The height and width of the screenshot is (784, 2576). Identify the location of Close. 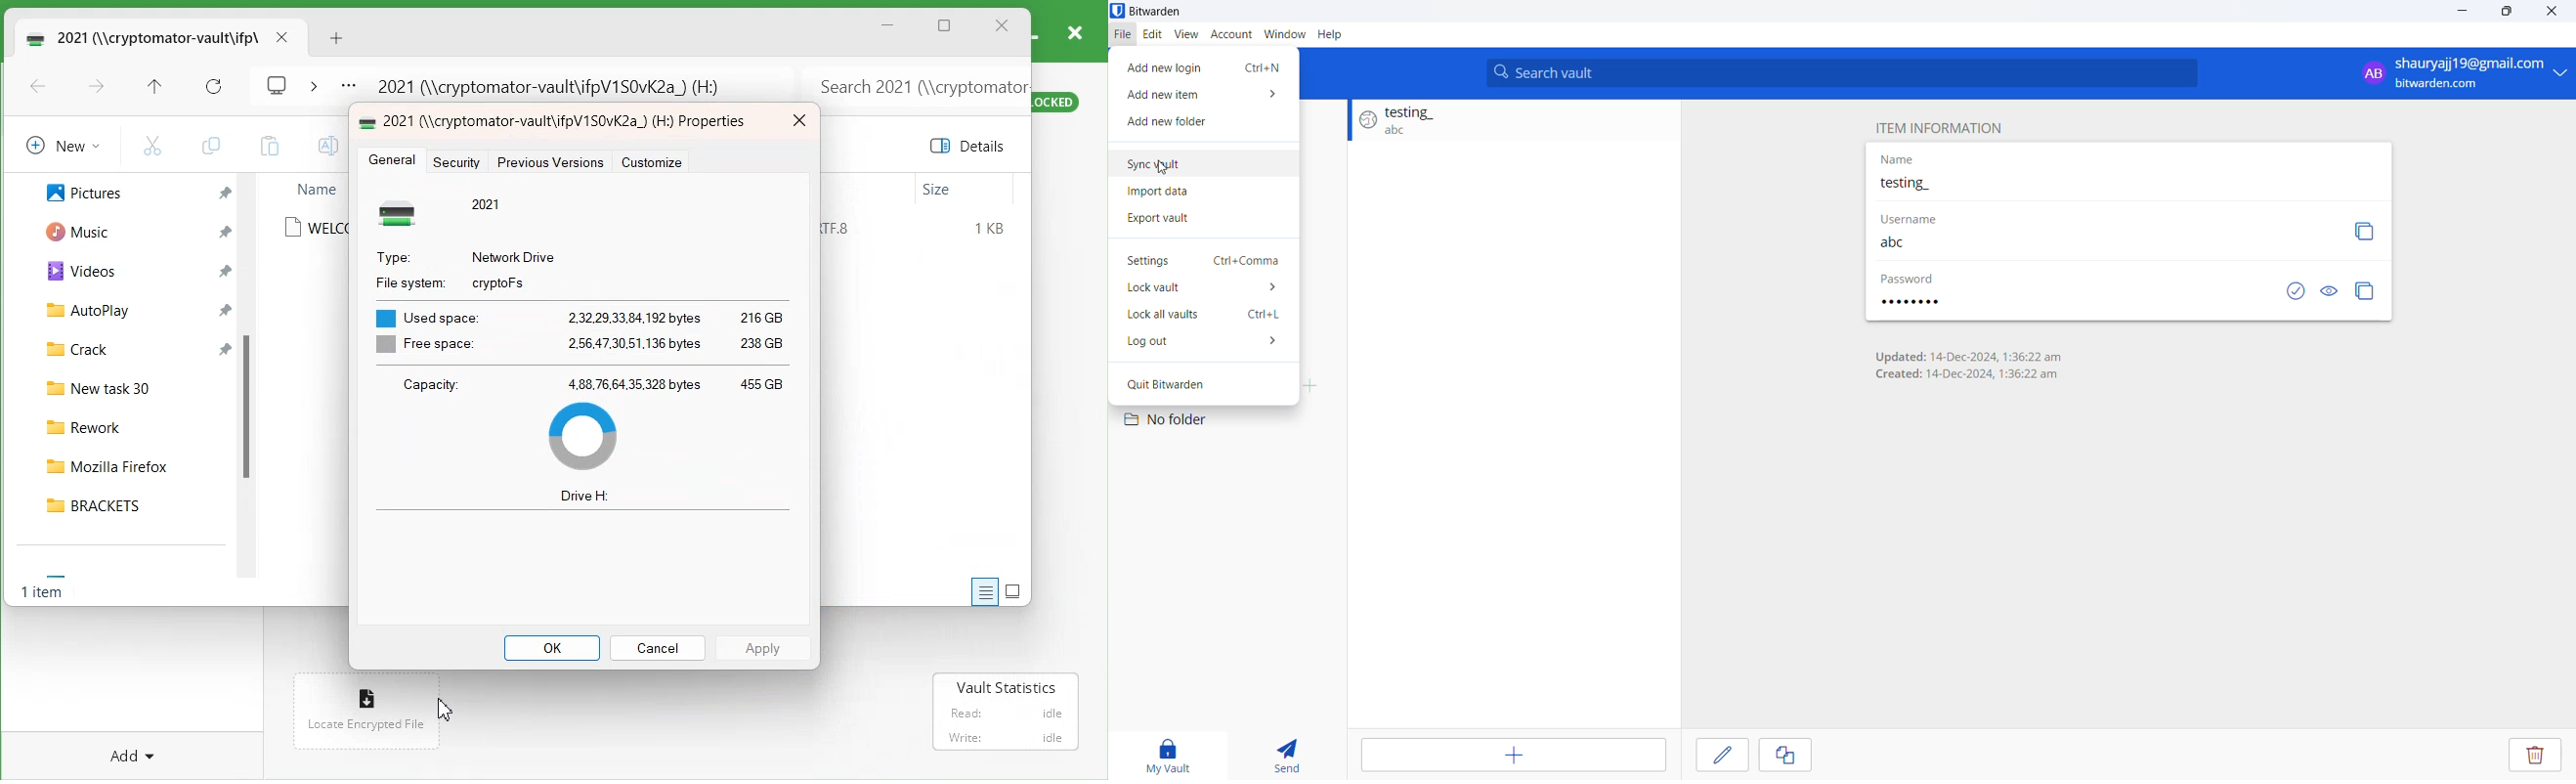
(1002, 26).